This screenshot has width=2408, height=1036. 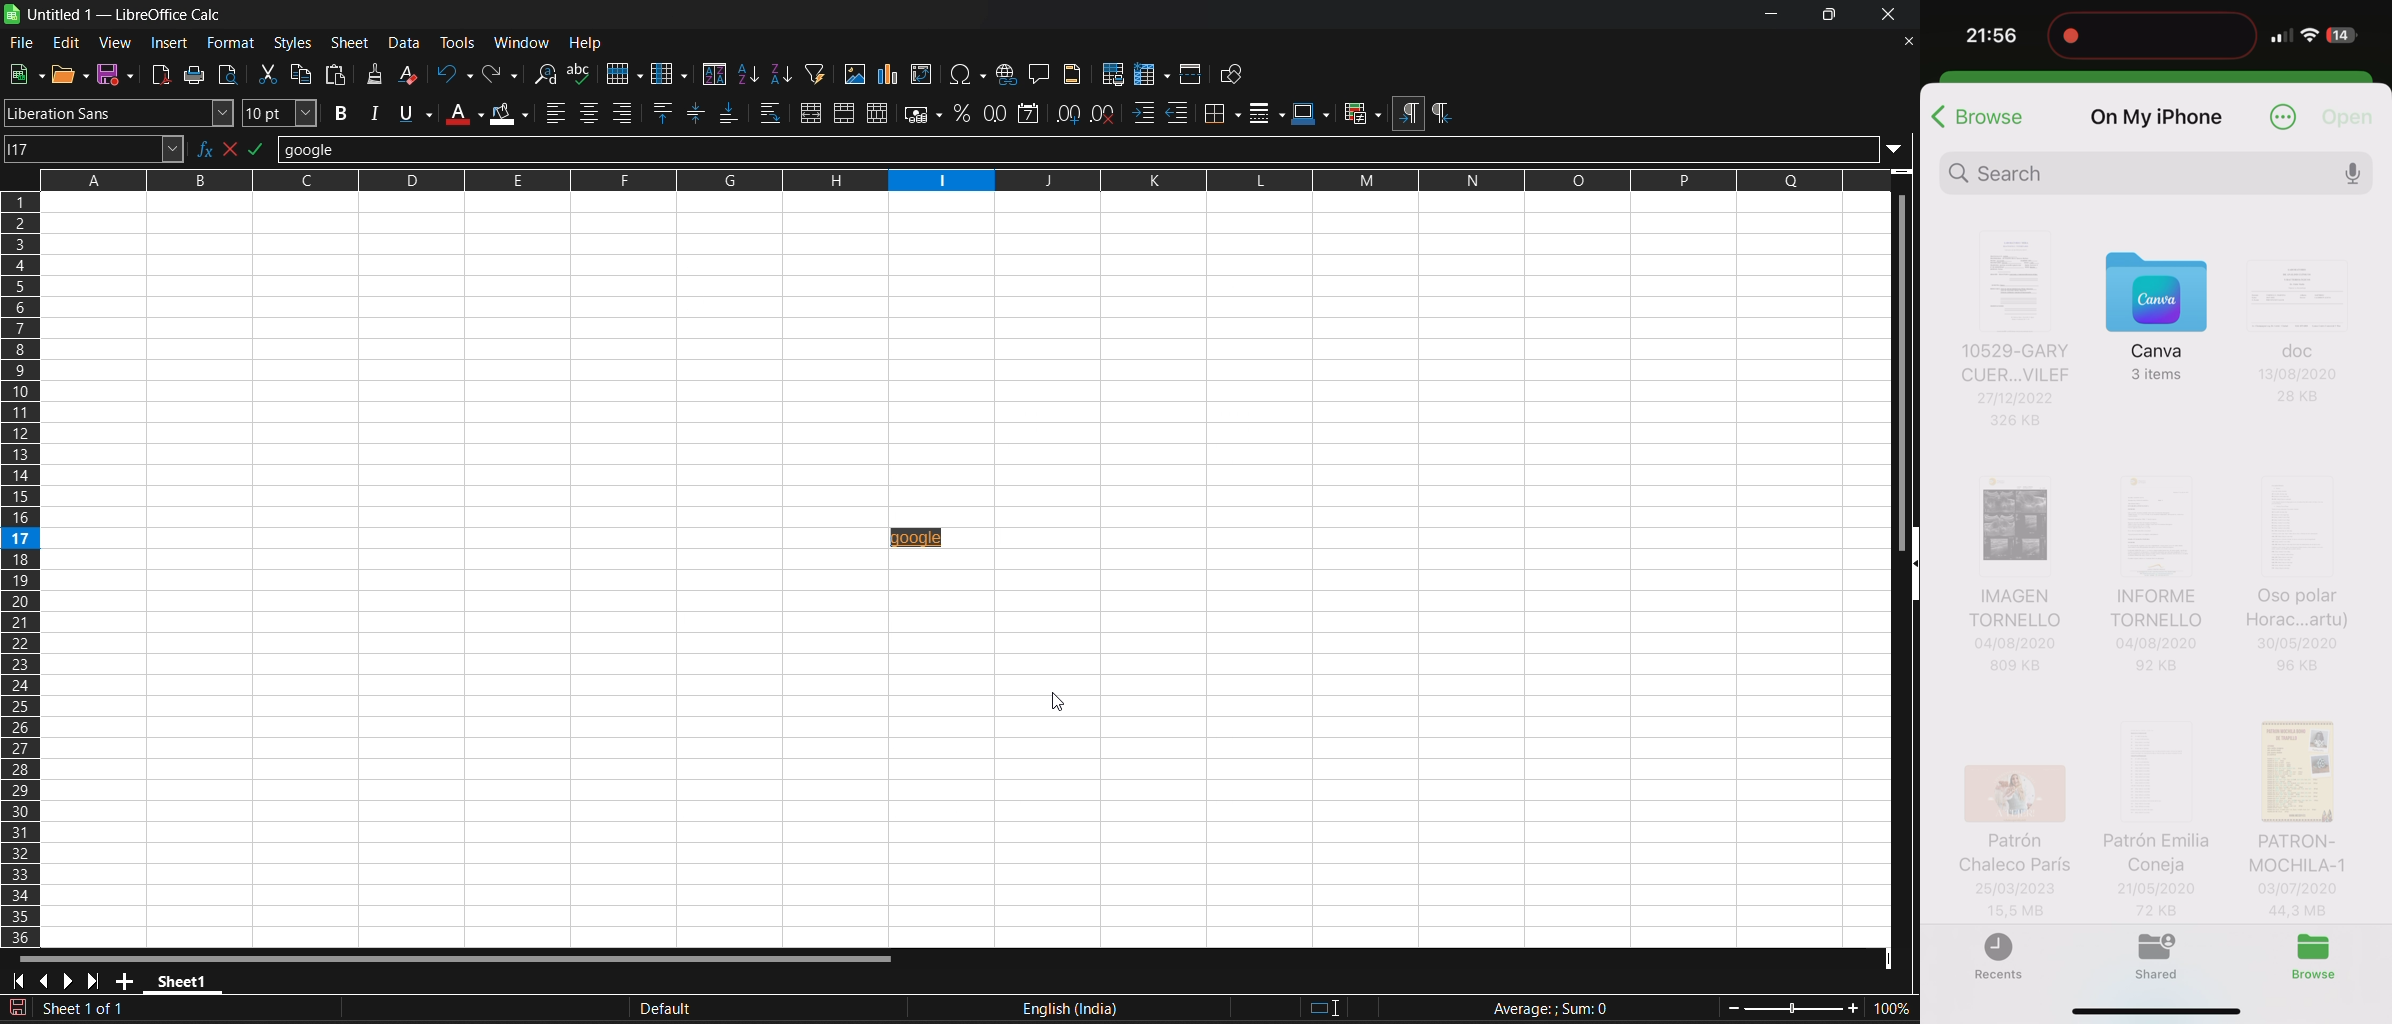 I want to click on insert or edit pivot table, so click(x=924, y=74).